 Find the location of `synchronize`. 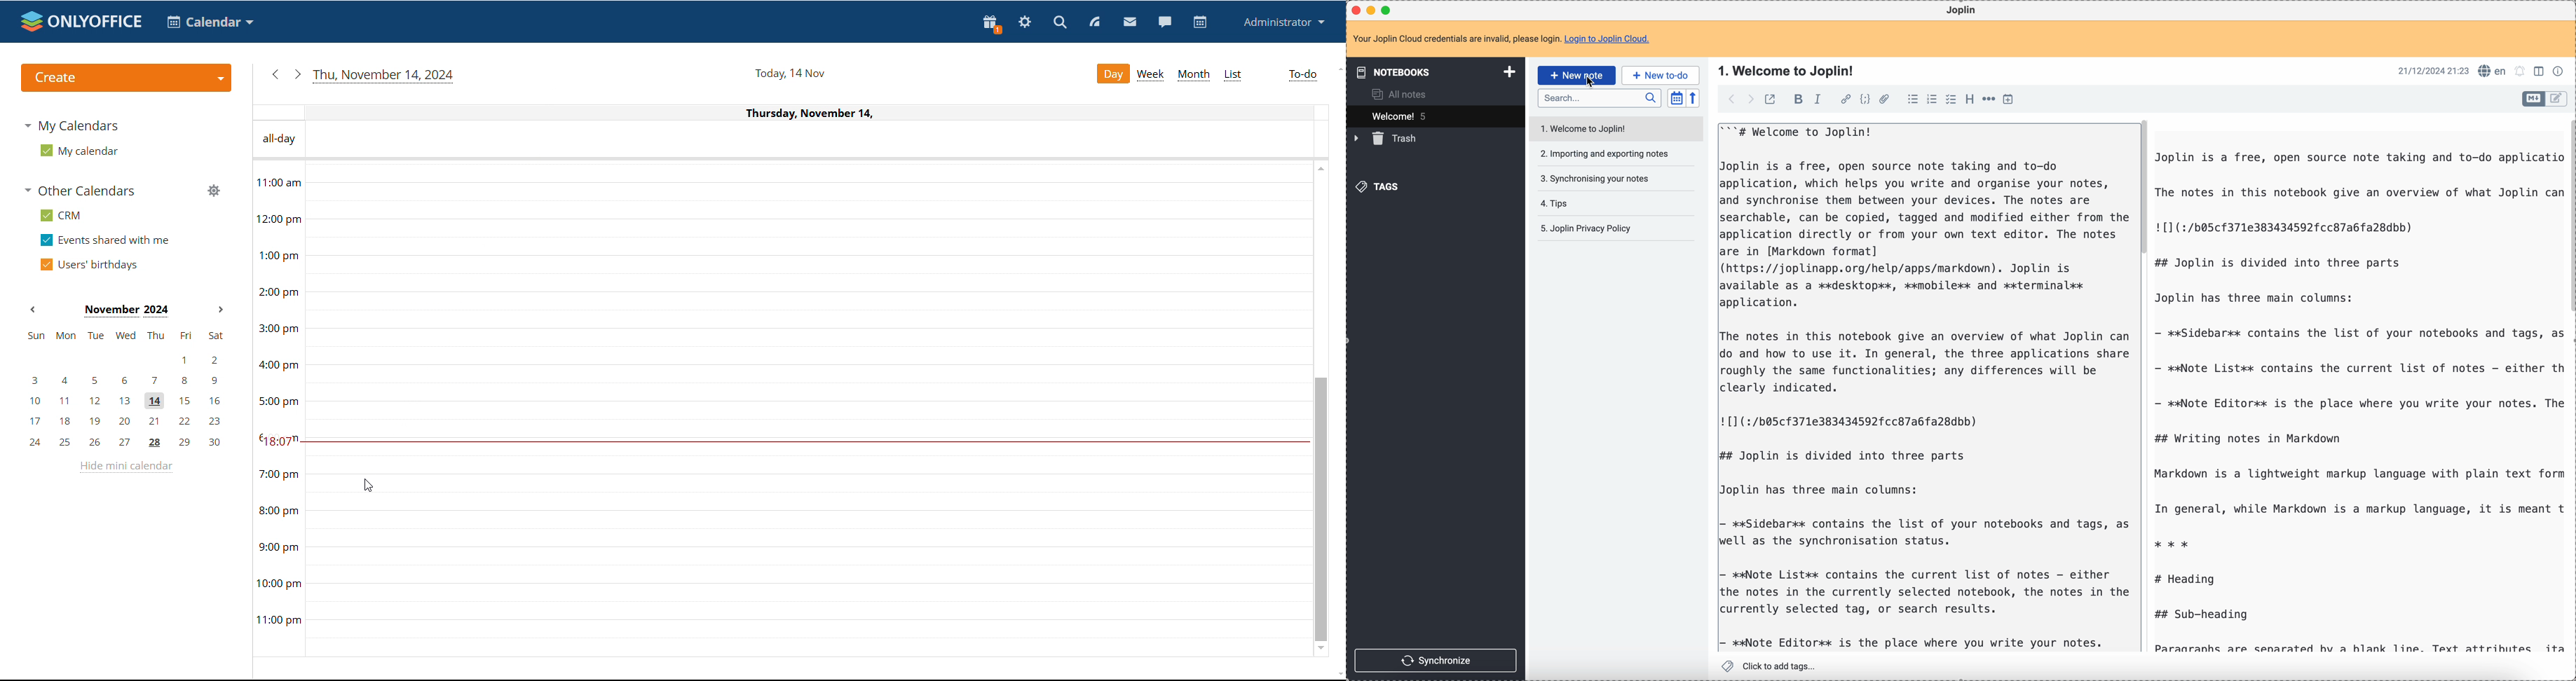

synchronize is located at coordinates (1436, 660).